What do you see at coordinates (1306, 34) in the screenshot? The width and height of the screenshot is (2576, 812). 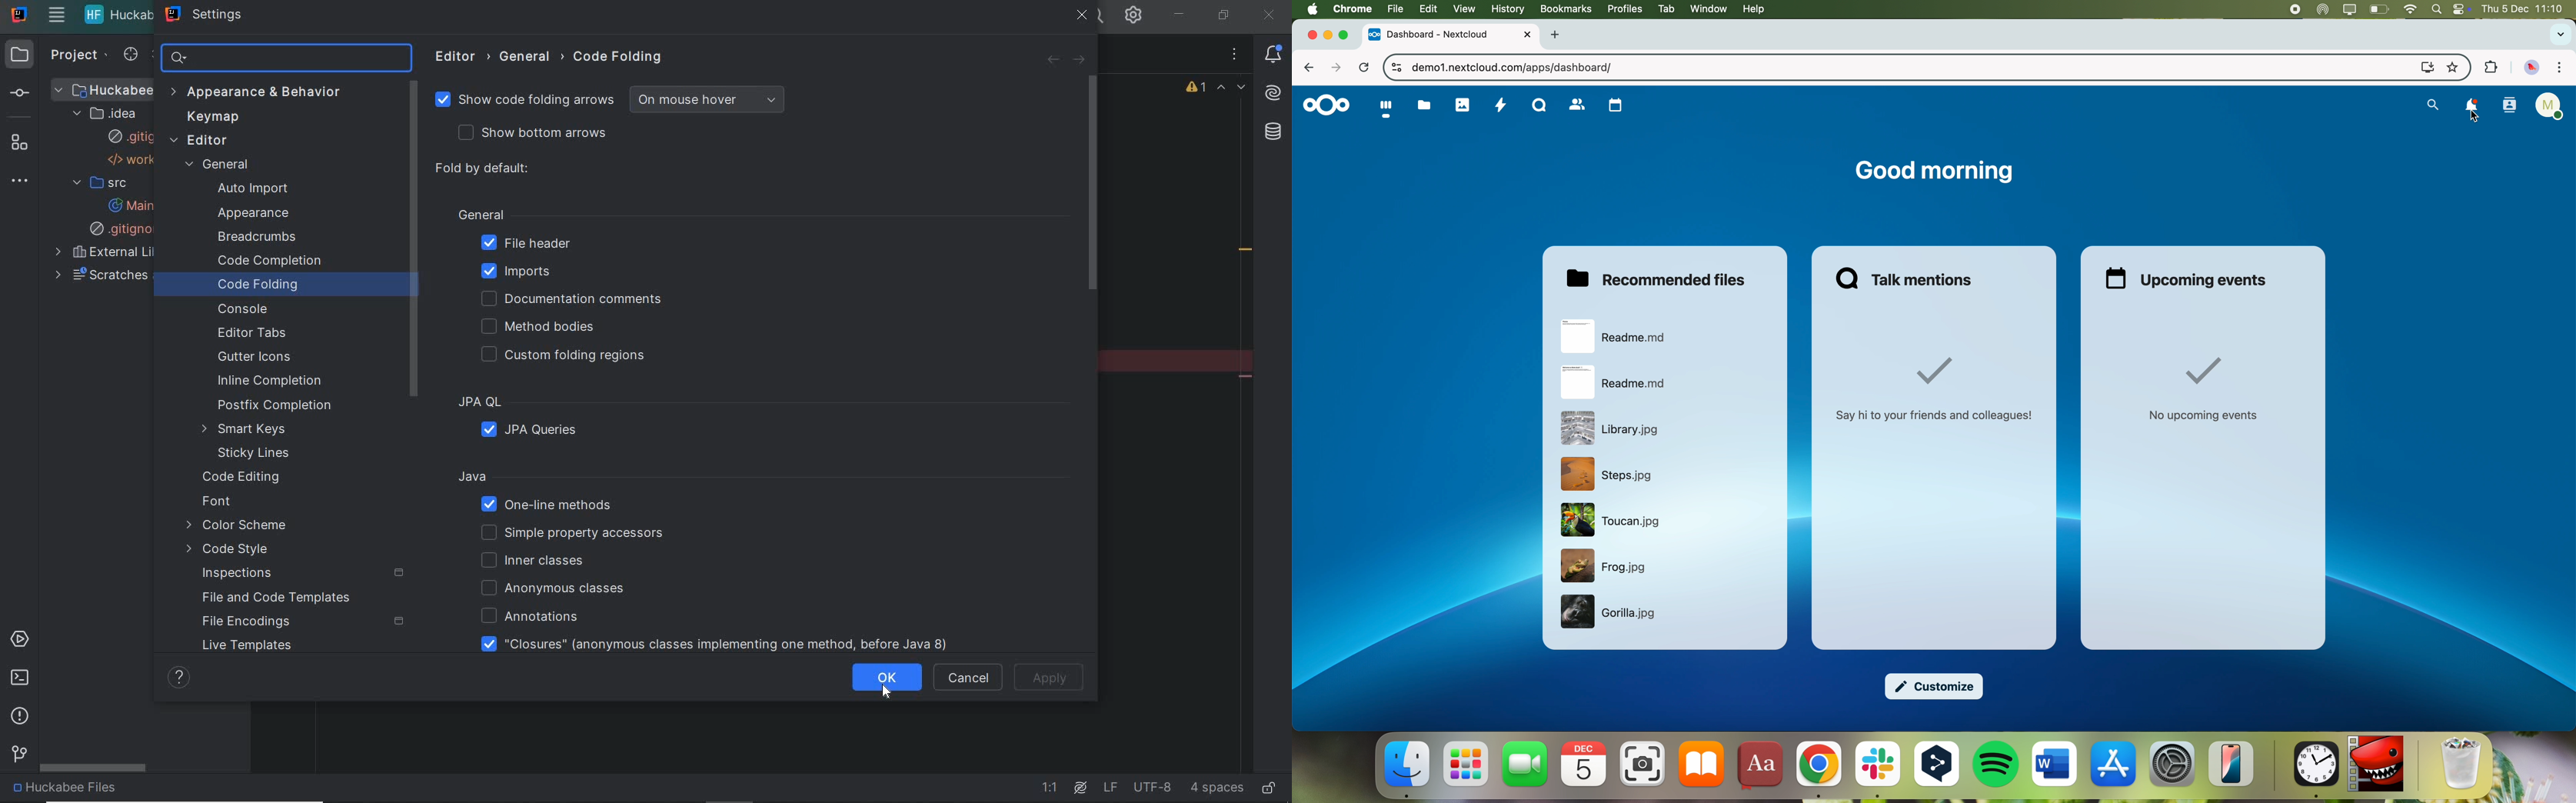 I see `close tab` at bounding box center [1306, 34].